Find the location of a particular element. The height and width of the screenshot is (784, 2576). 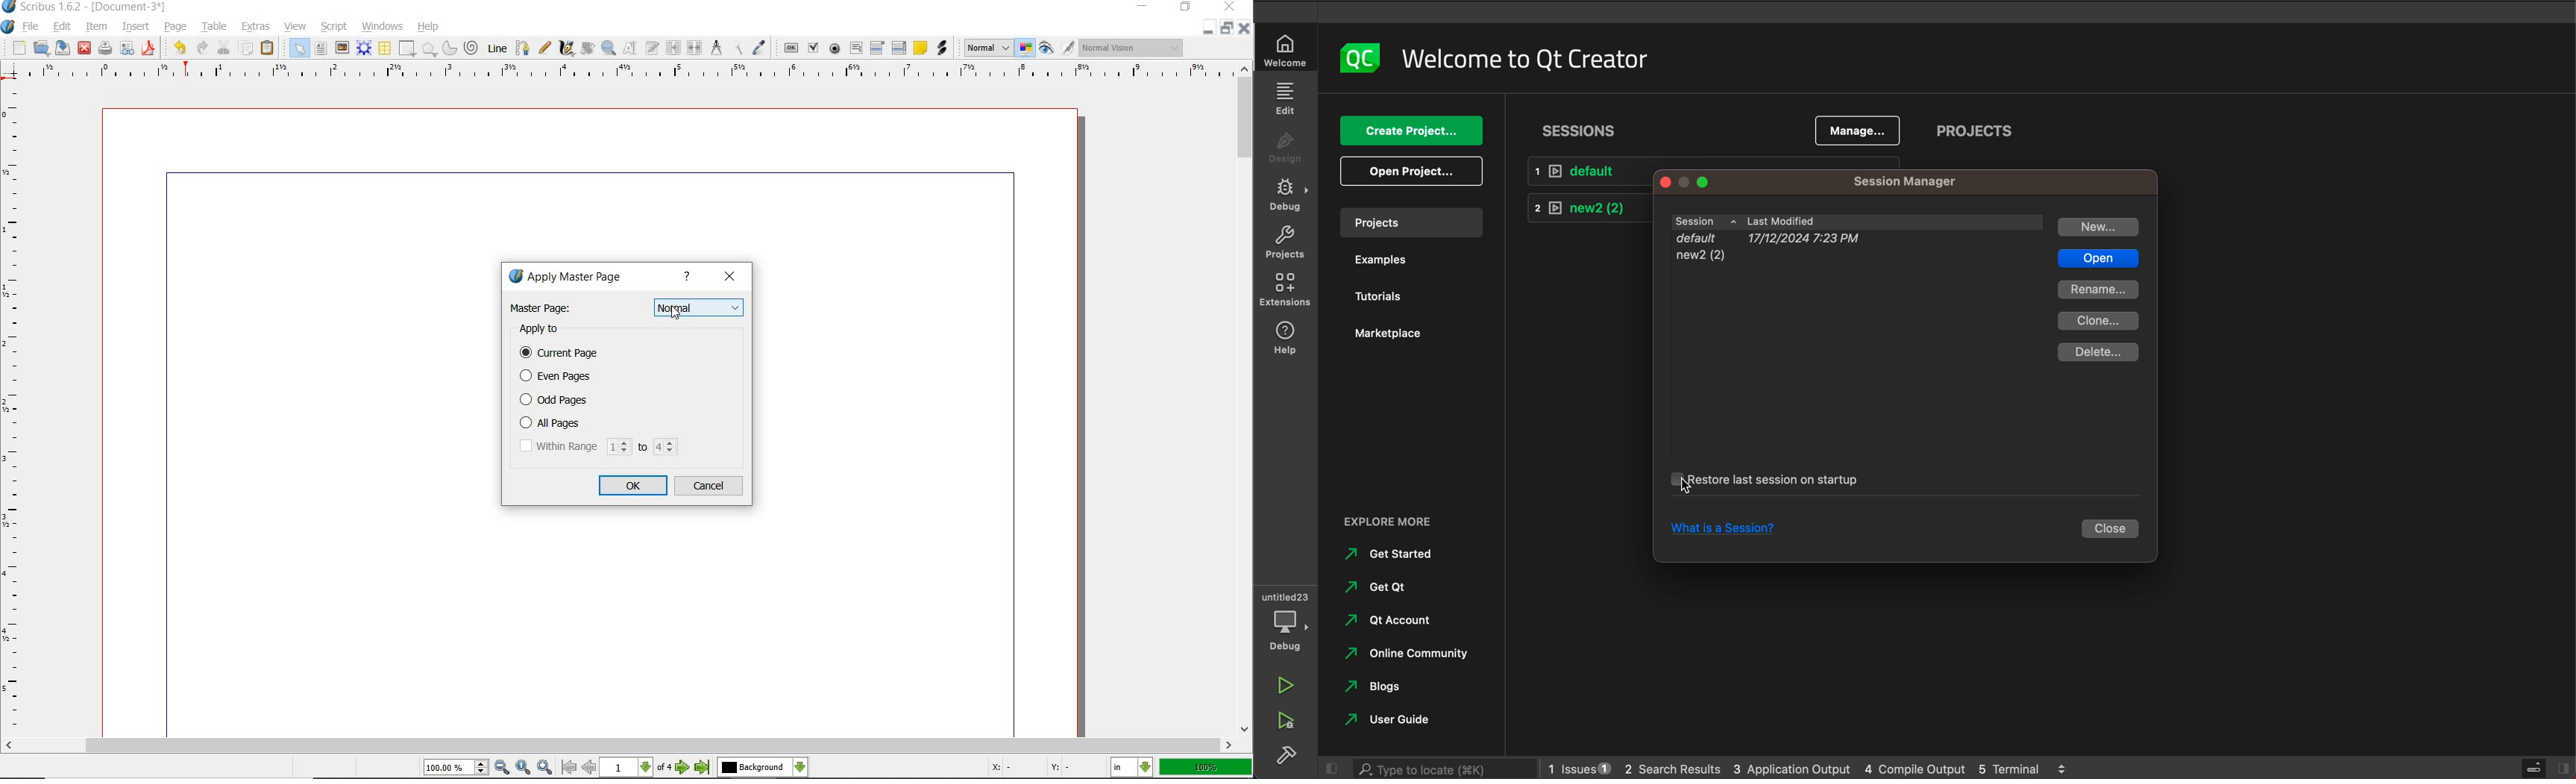

extras is located at coordinates (255, 25).